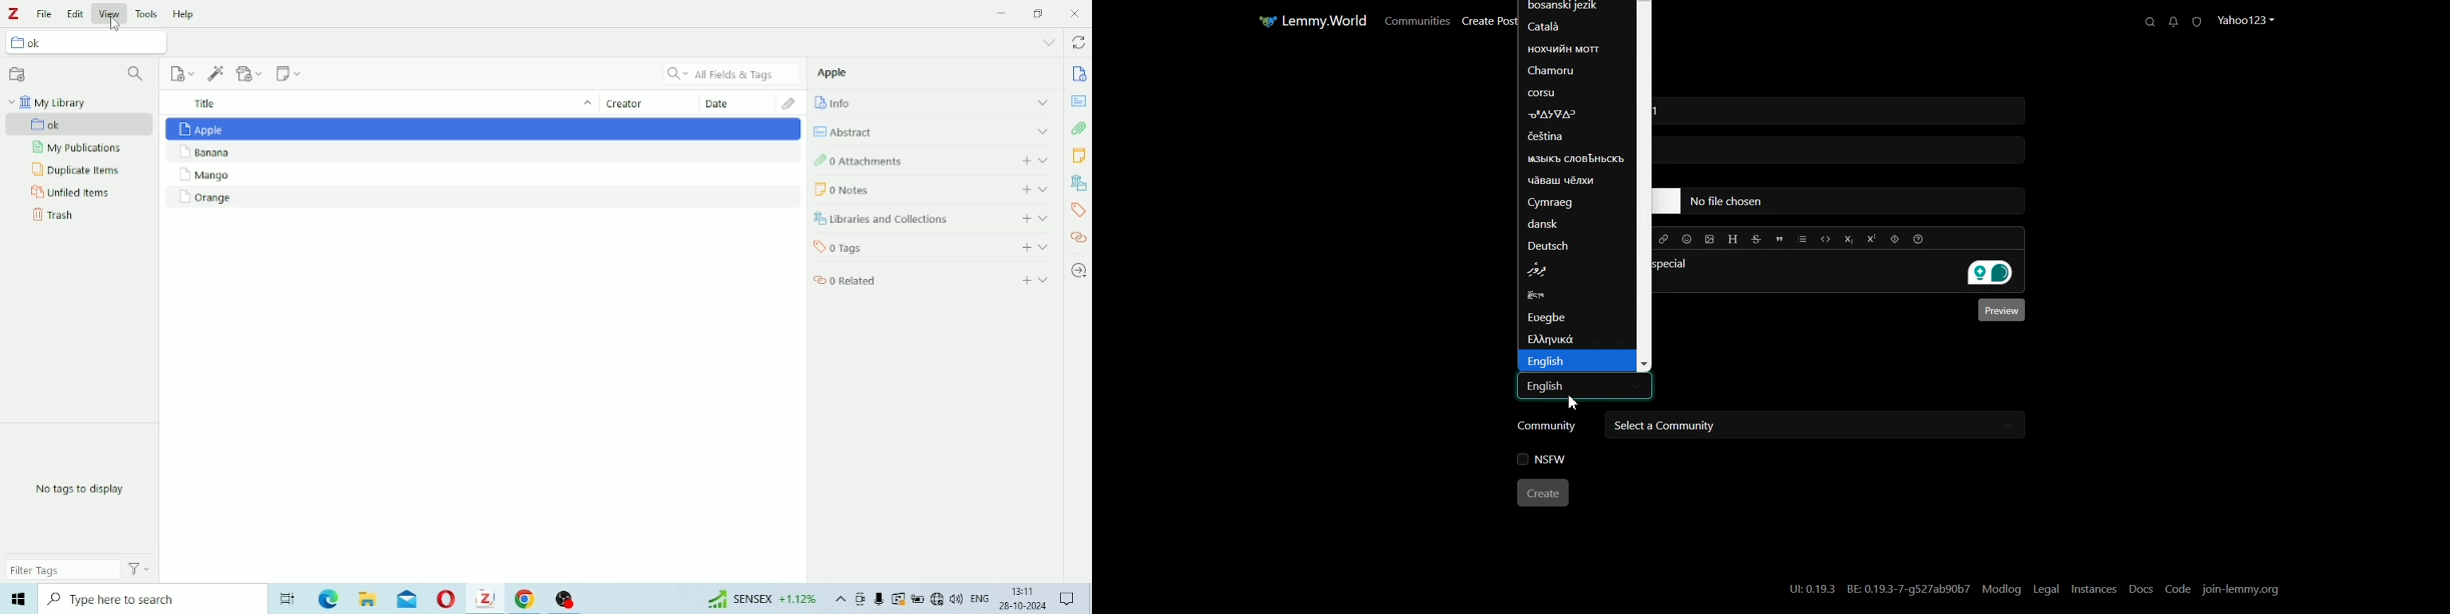  What do you see at coordinates (18, 602) in the screenshot?
I see `Windows button` at bounding box center [18, 602].